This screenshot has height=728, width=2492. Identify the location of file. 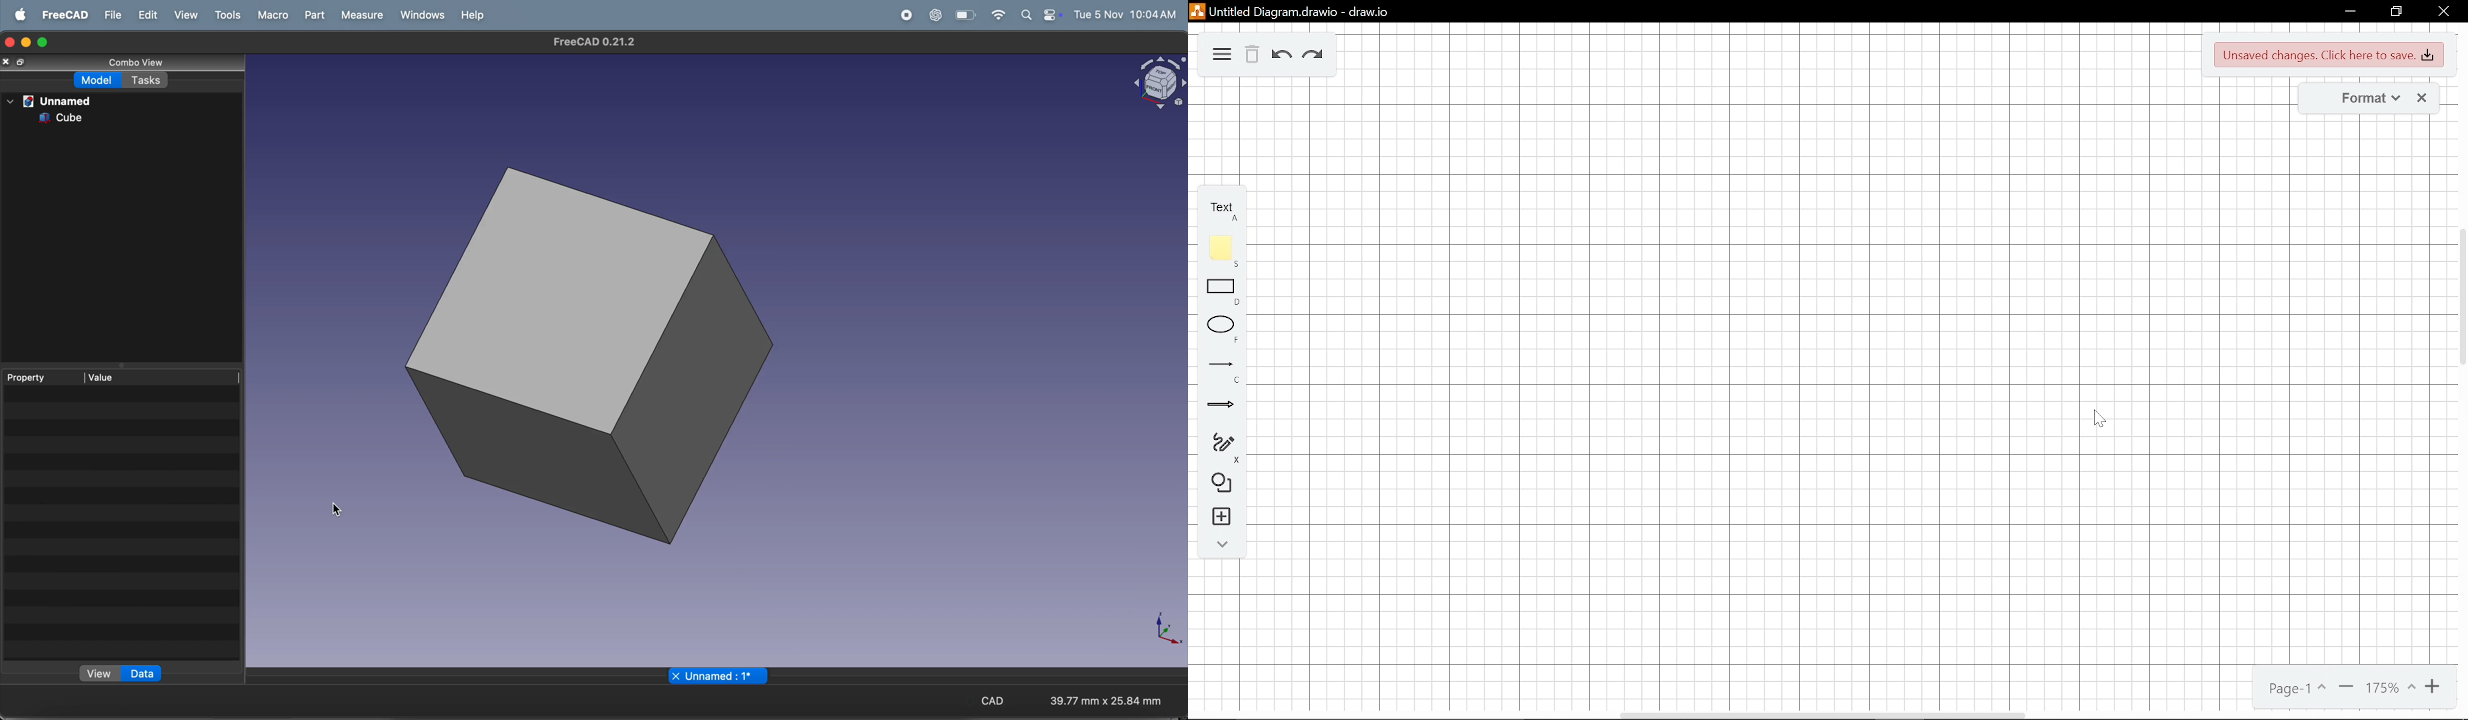
(108, 15).